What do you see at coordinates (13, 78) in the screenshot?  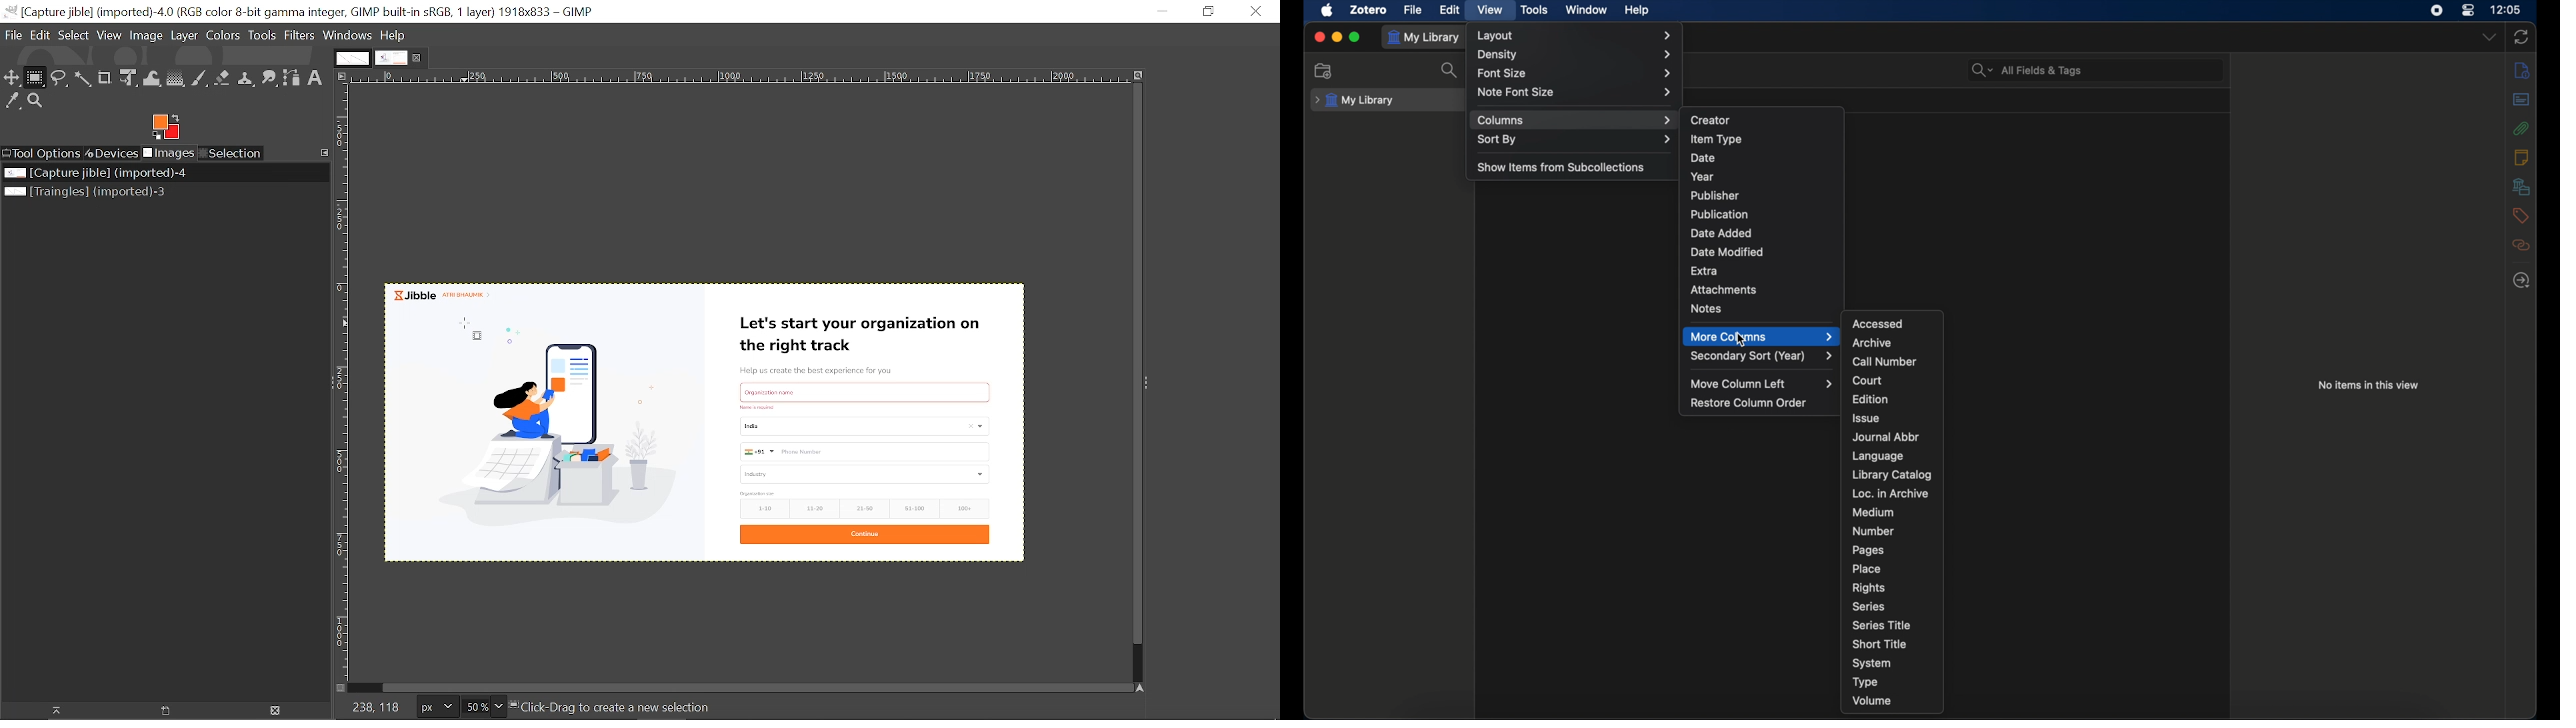 I see `Move tool` at bounding box center [13, 78].